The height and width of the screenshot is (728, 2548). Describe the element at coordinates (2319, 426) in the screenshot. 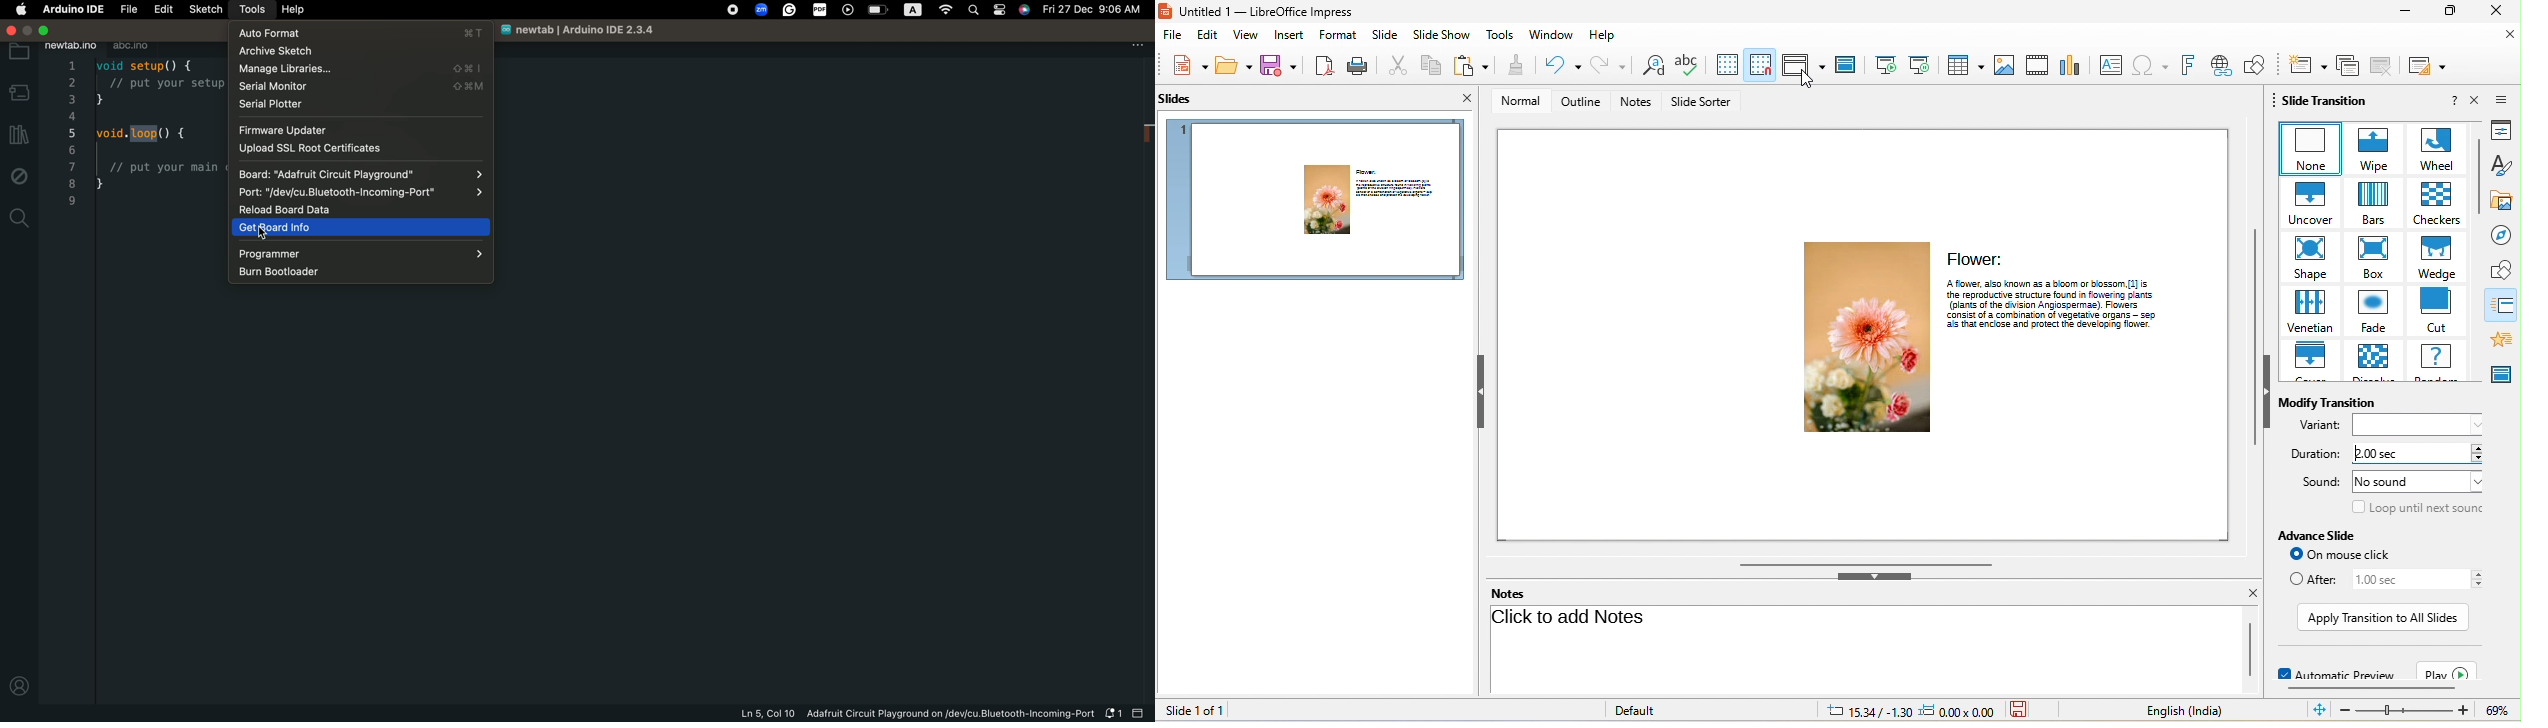

I see `variants` at that location.